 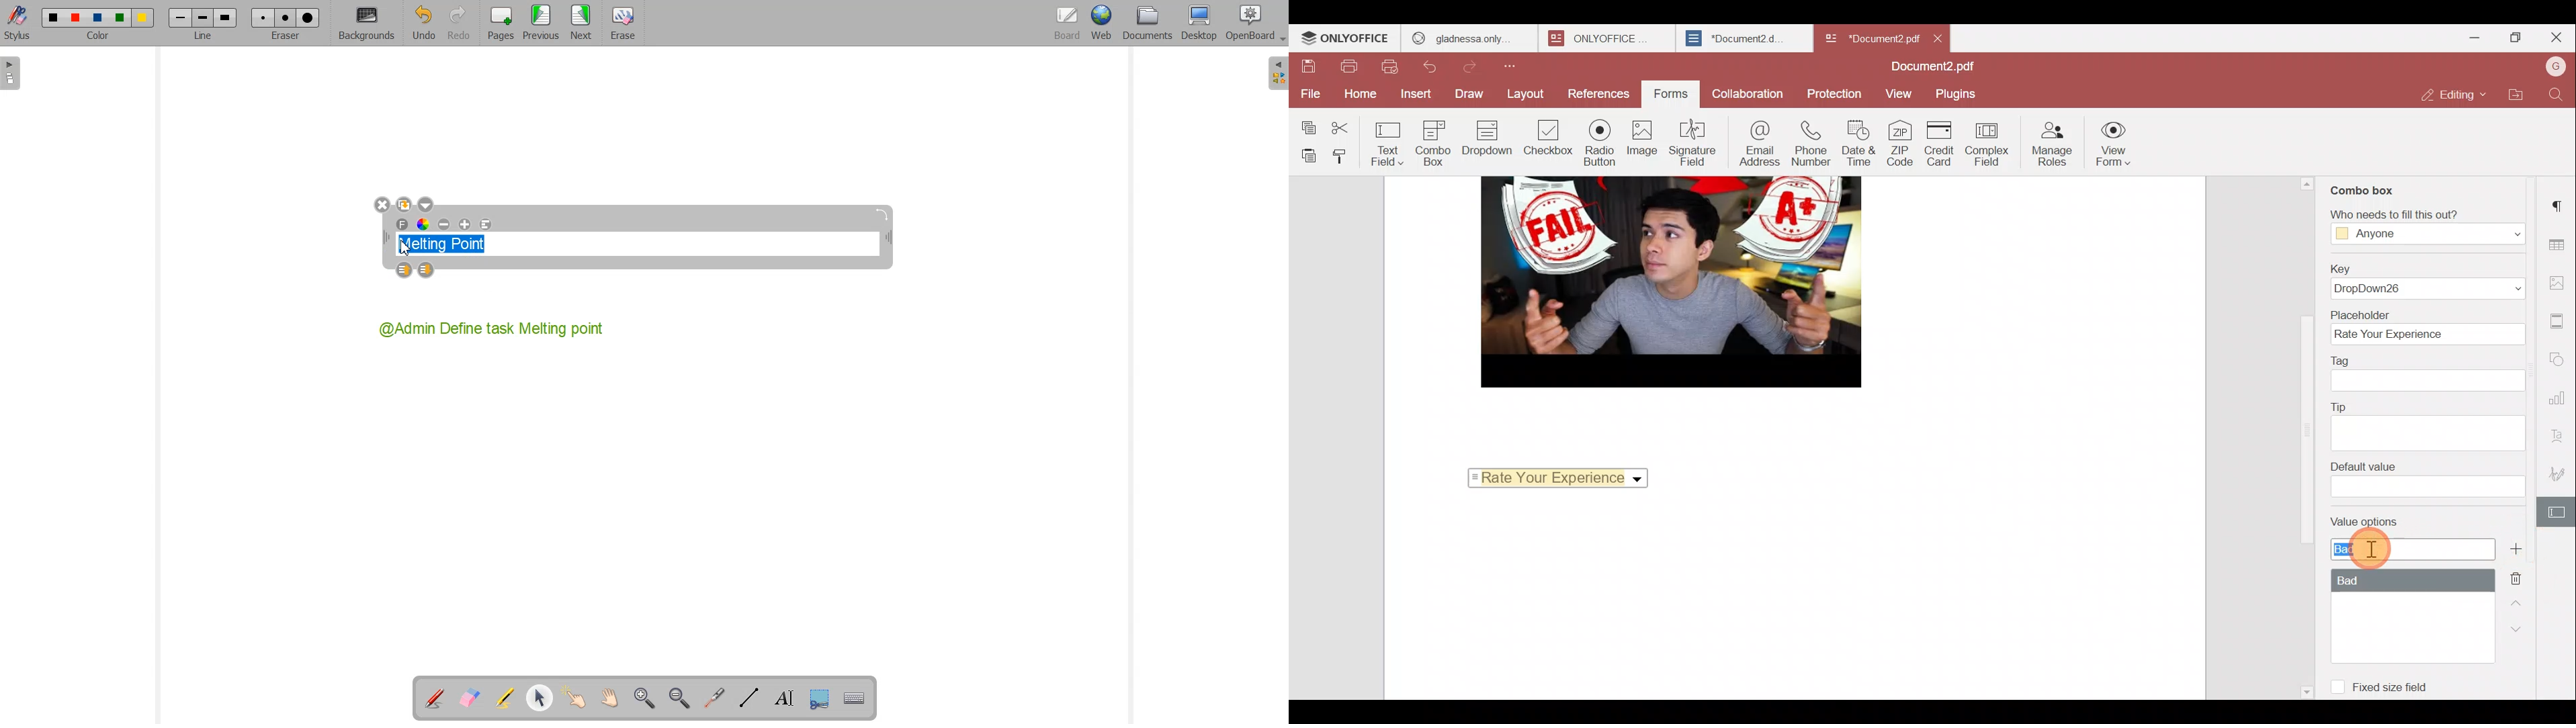 What do you see at coordinates (1438, 143) in the screenshot?
I see `Combo box` at bounding box center [1438, 143].